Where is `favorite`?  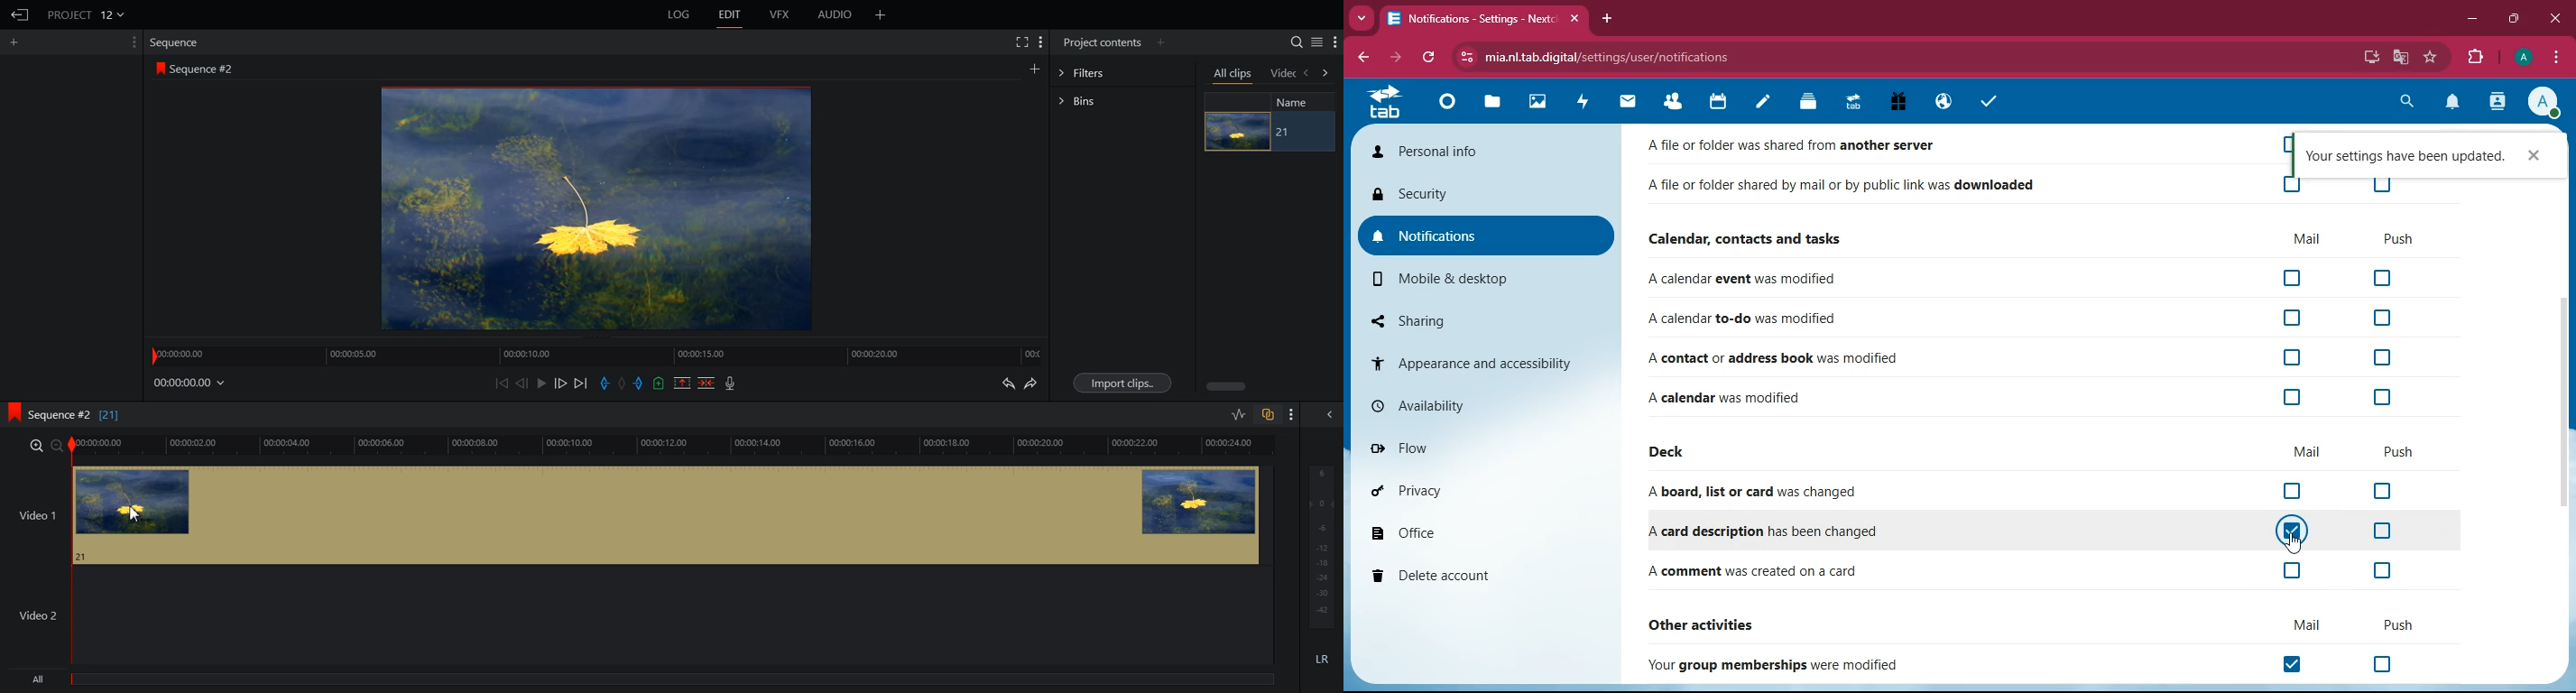 favorite is located at coordinates (2430, 58).